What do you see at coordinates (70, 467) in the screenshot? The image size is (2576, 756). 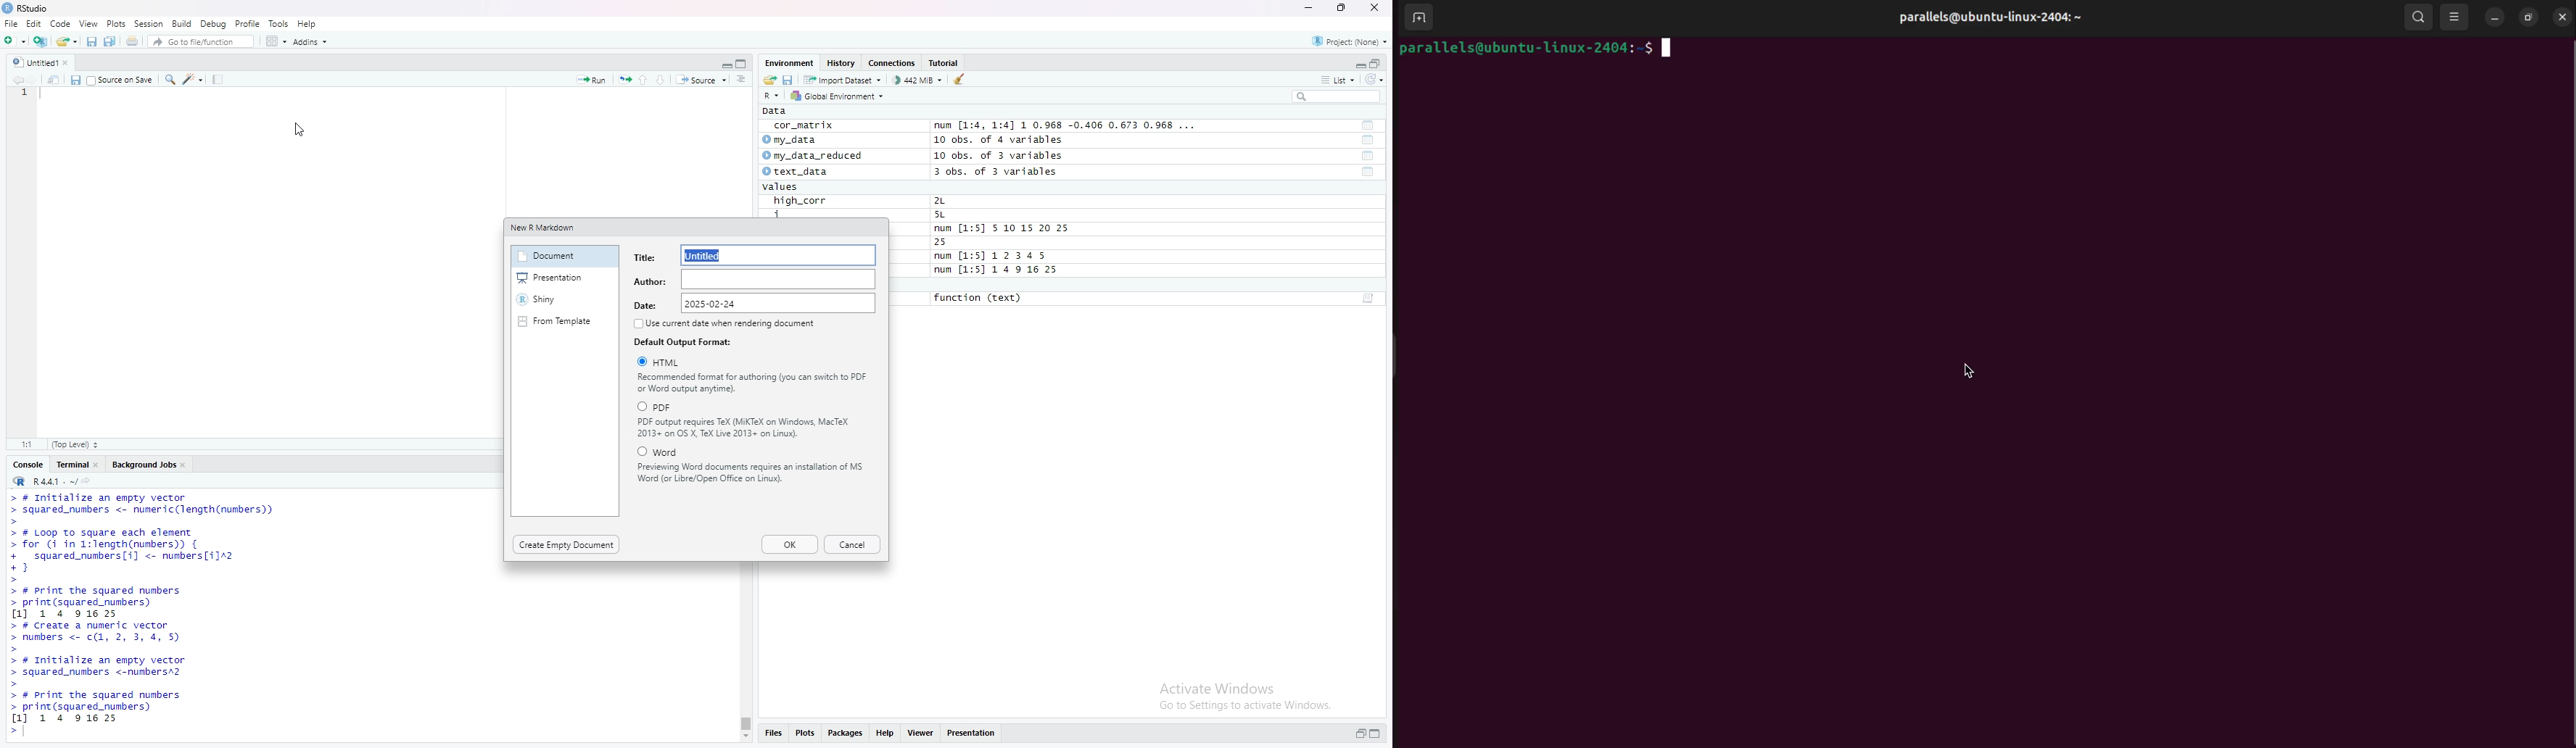 I see `Terminal` at bounding box center [70, 467].